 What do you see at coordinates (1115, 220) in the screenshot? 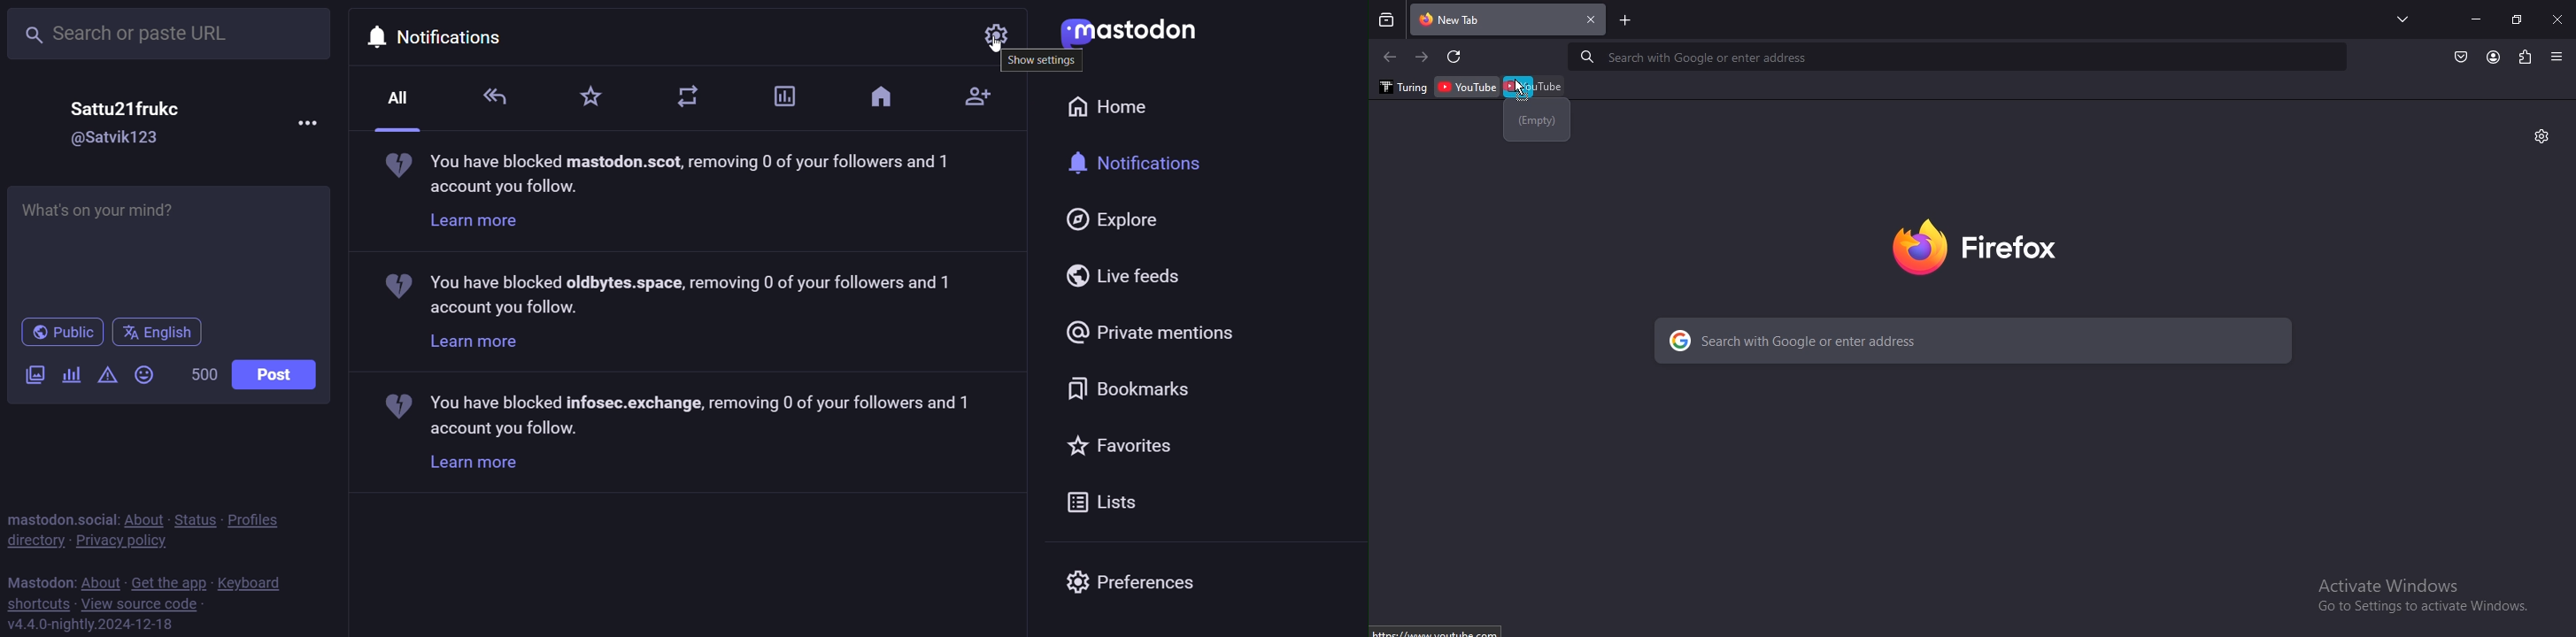
I see `explore` at bounding box center [1115, 220].